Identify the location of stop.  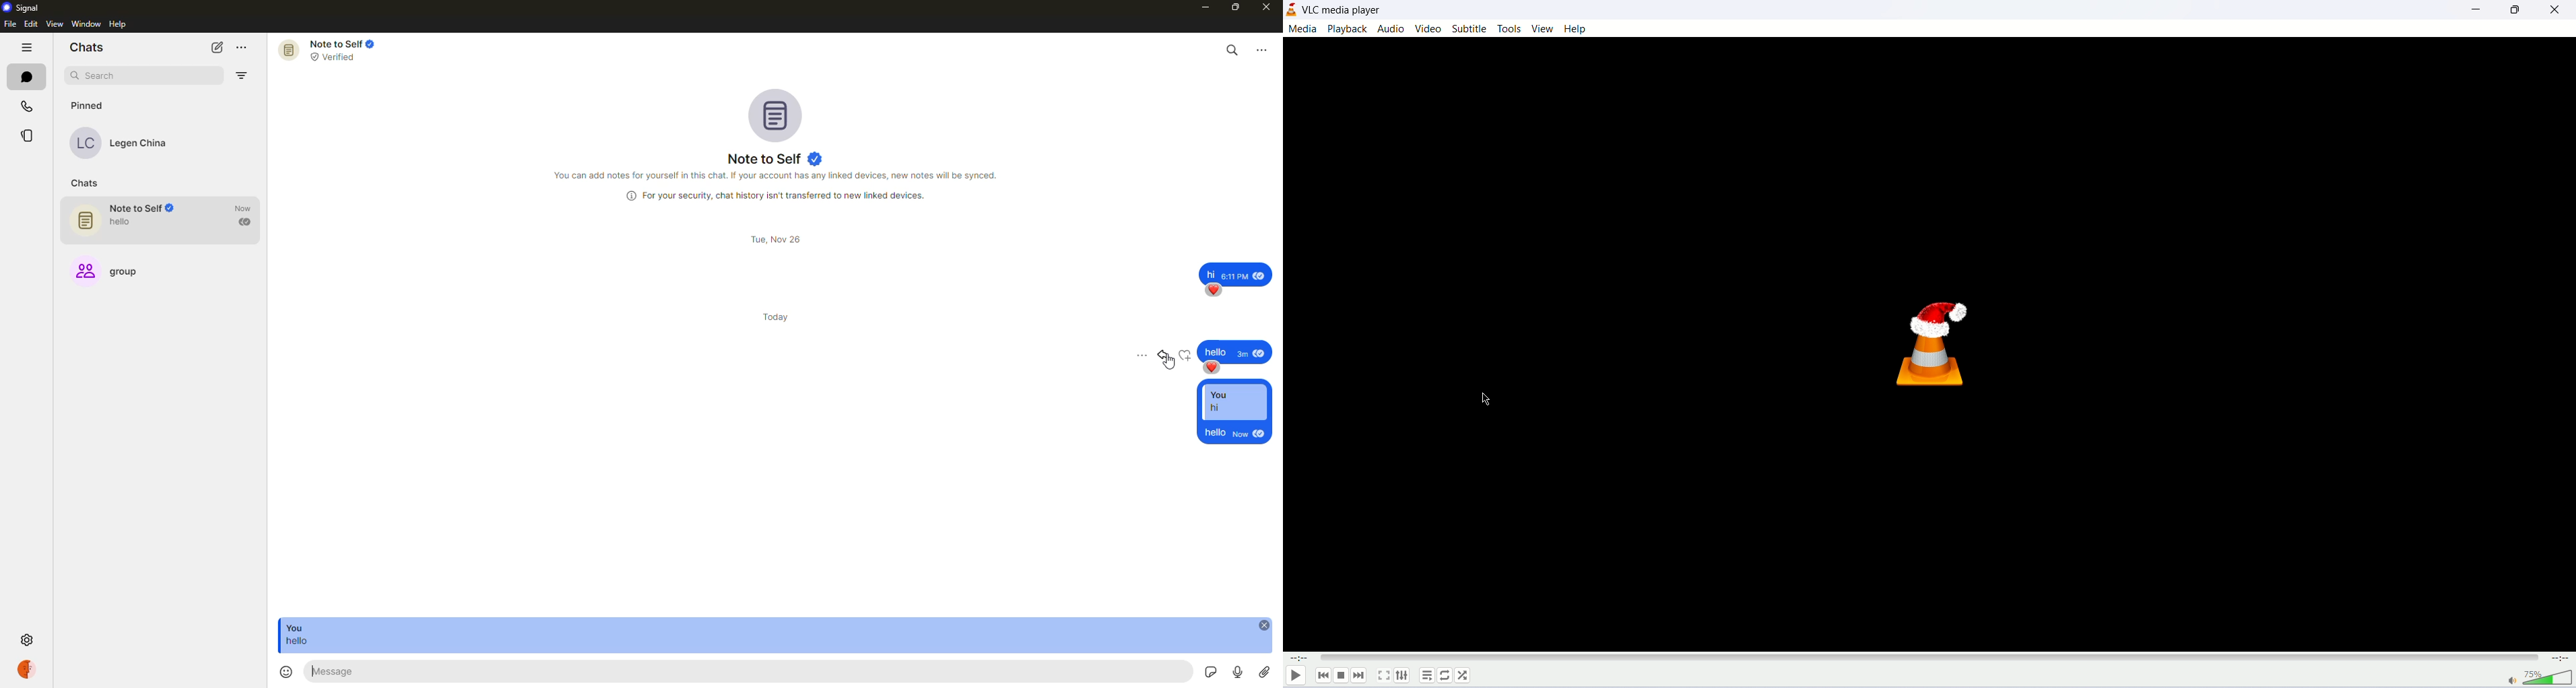
(1340, 675).